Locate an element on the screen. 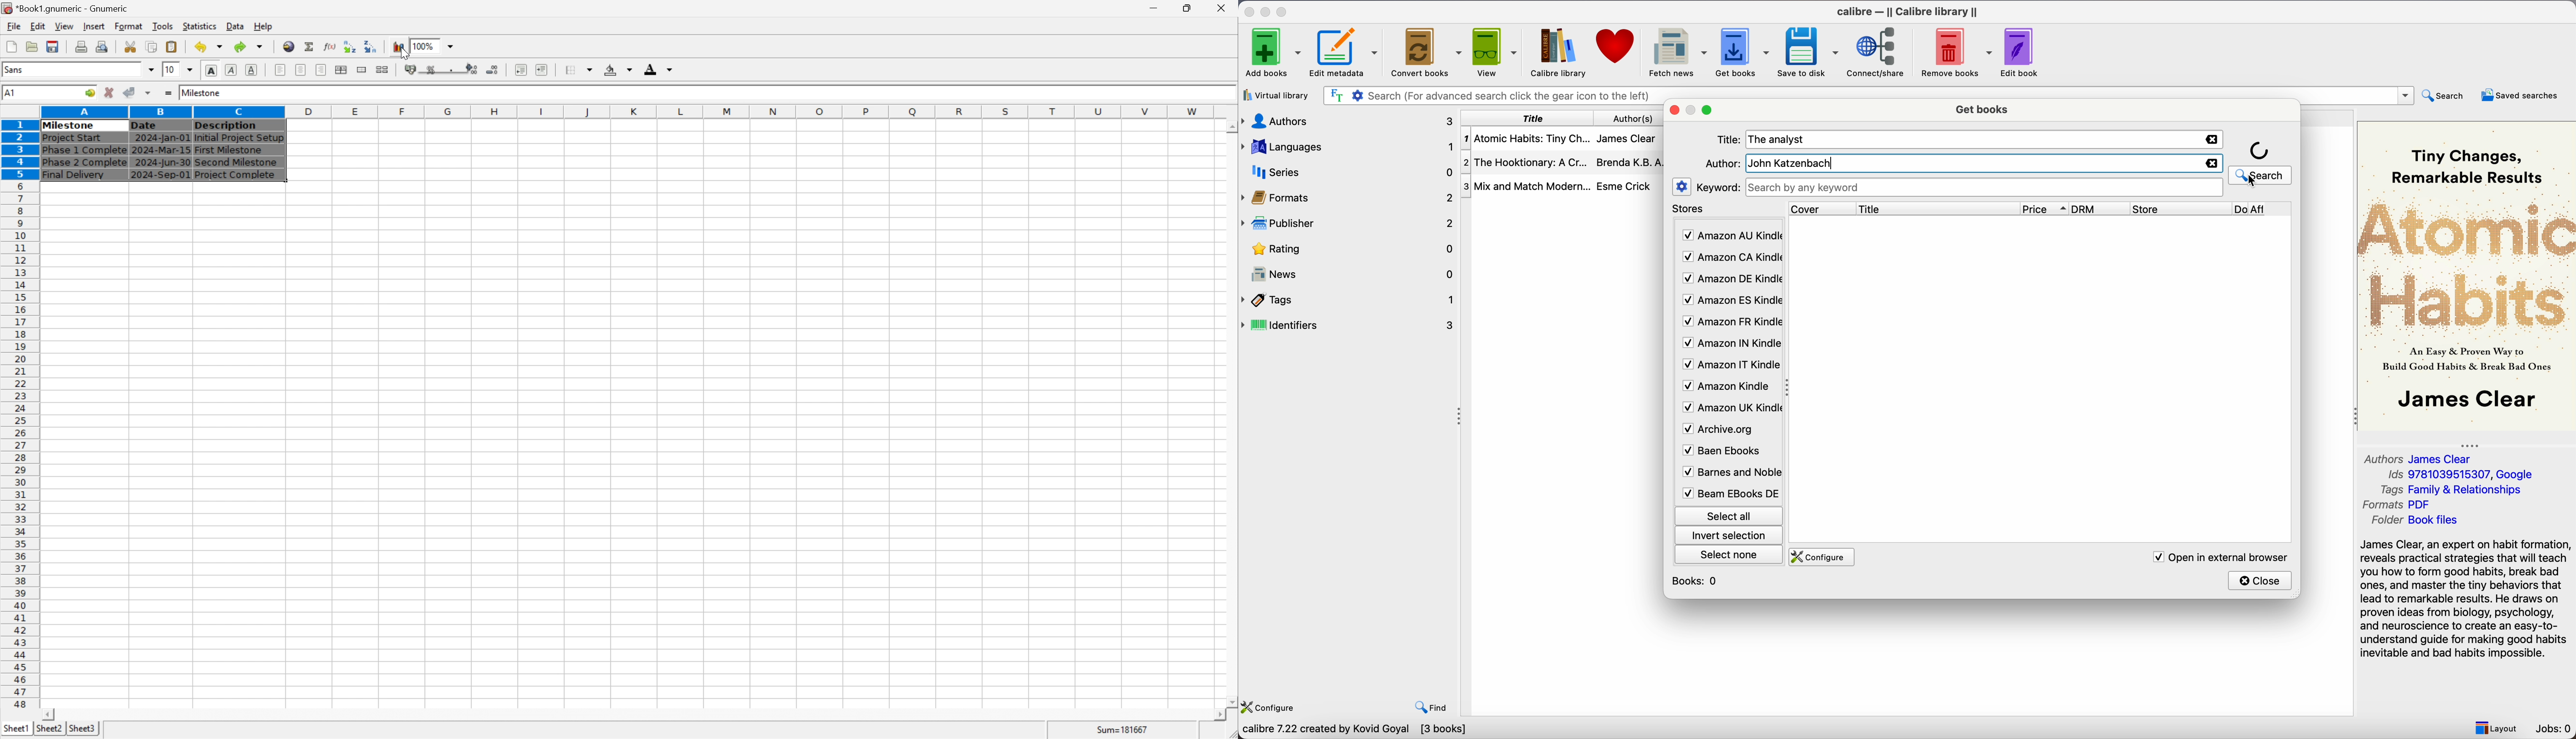 The image size is (2576, 756). loading icon is located at coordinates (2260, 149).